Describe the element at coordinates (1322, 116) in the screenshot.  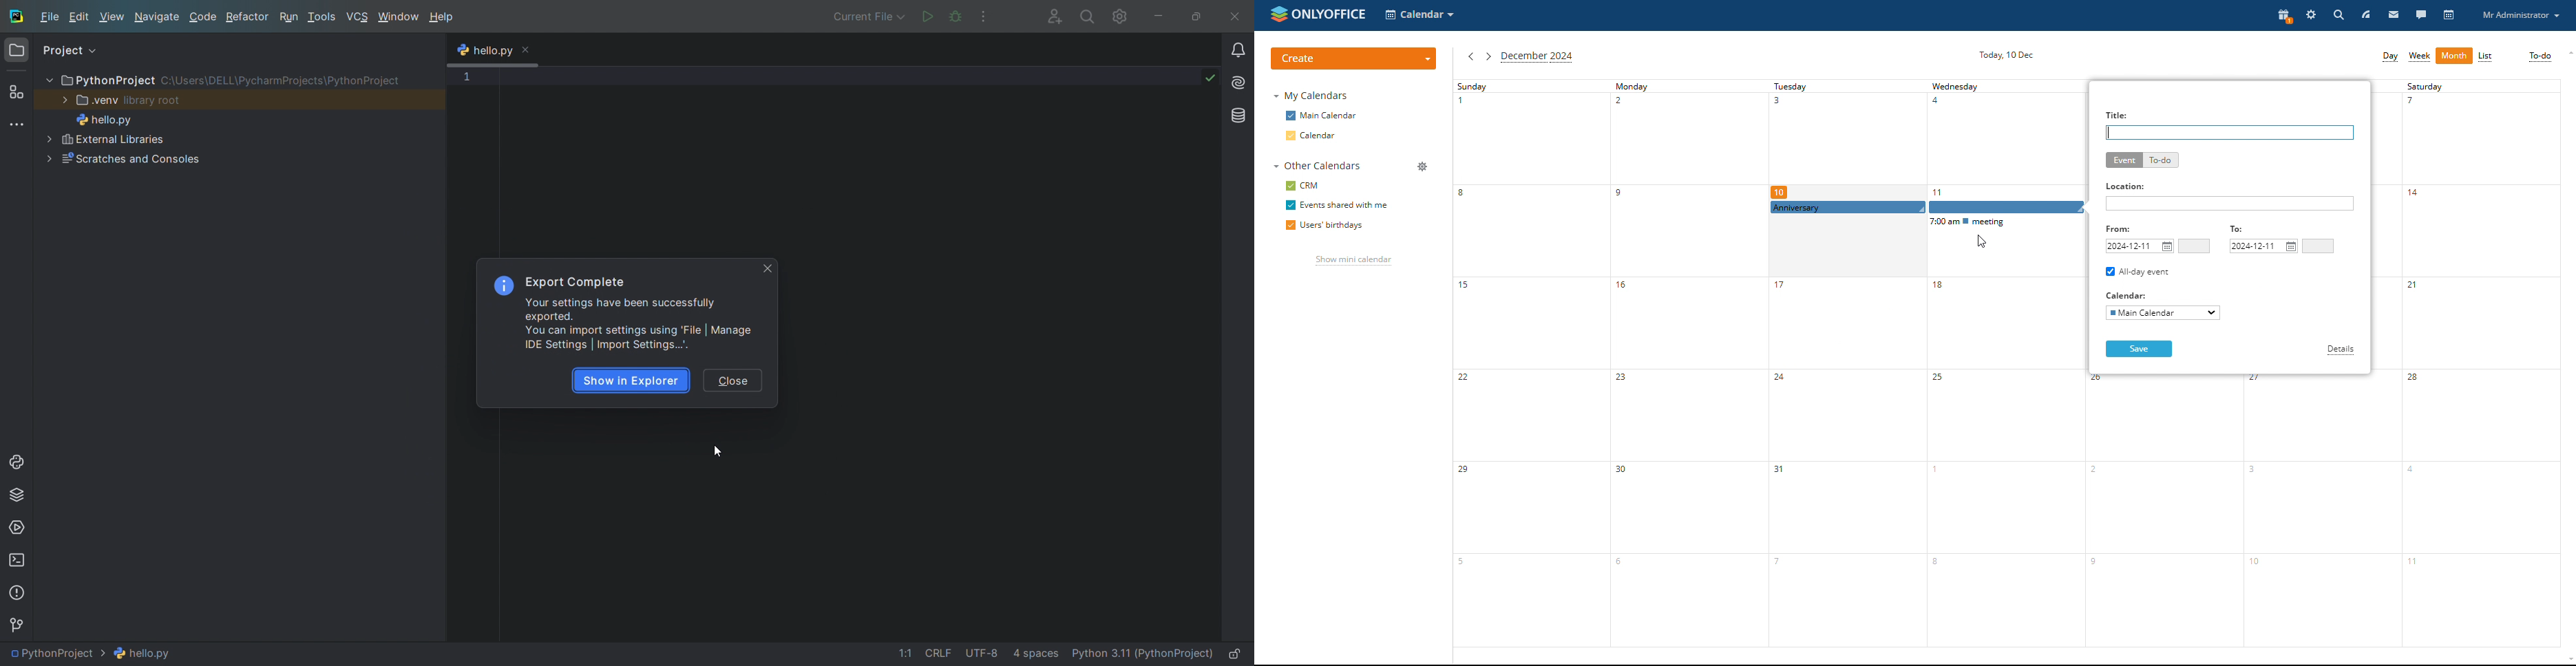
I see `main calendar` at that location.